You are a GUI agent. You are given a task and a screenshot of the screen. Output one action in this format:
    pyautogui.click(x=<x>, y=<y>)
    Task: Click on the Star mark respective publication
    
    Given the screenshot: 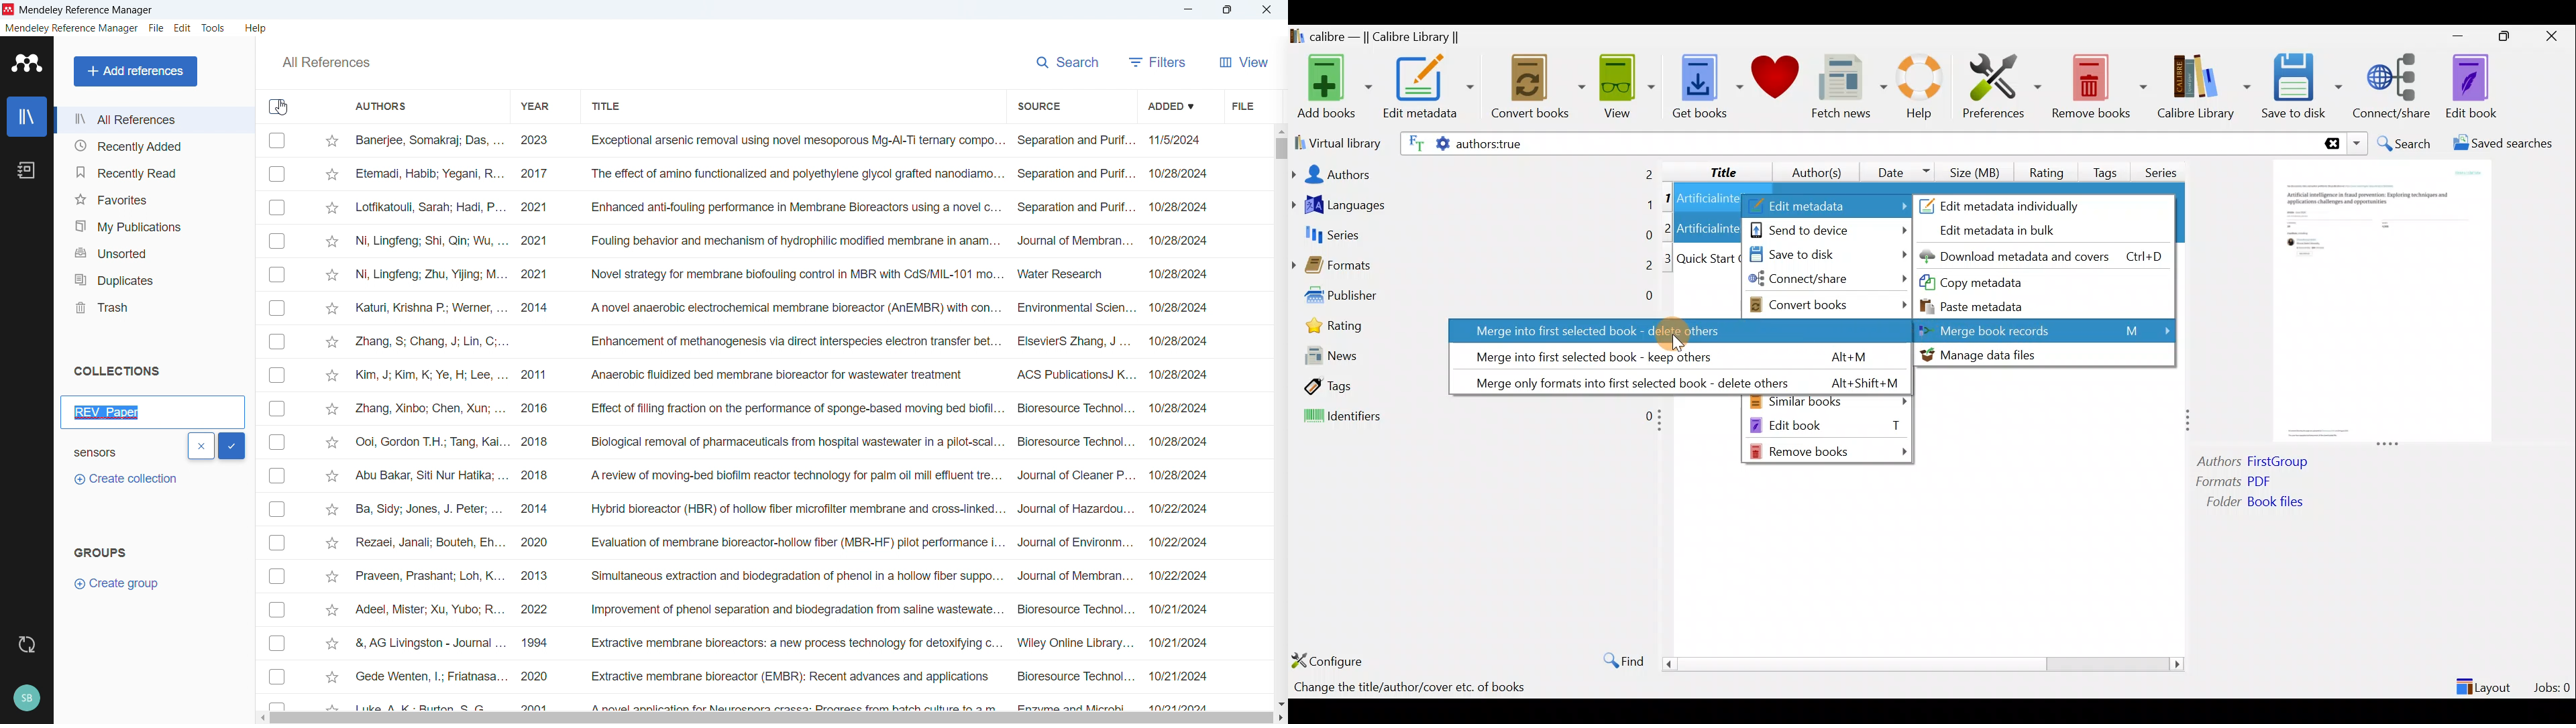 What is the action you would take?
    pyautogui.click(x=332, y=409)
    